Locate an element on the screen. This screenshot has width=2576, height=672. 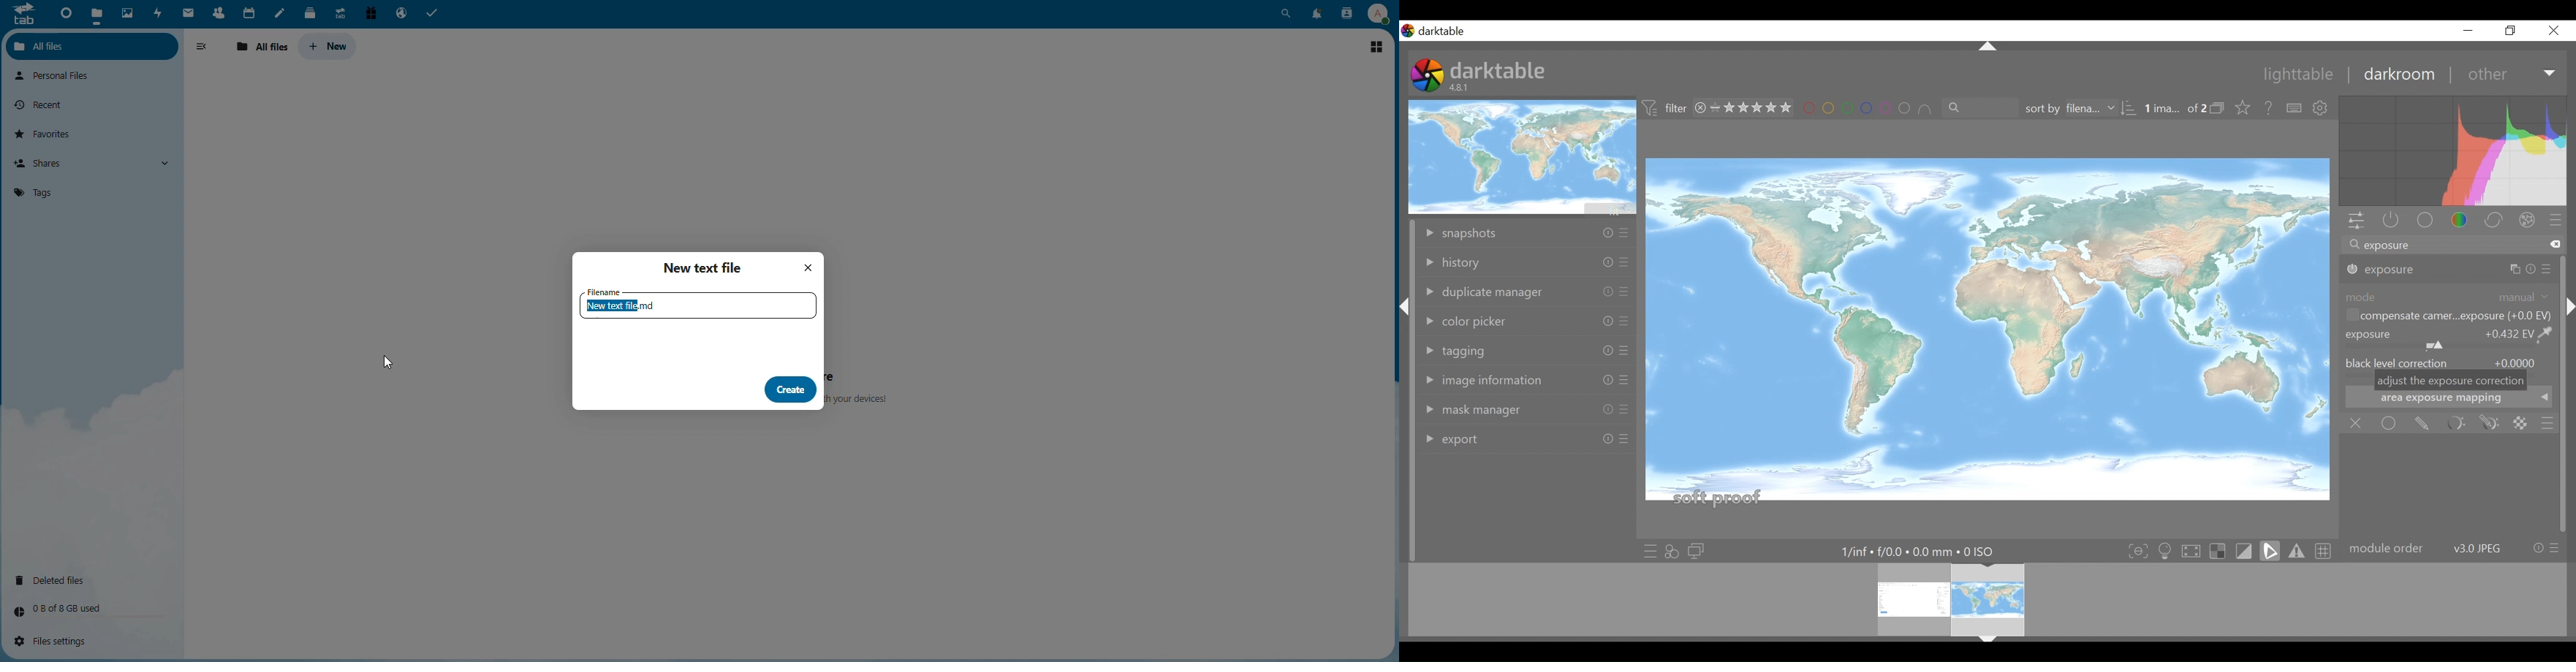
Other is located at coordinates (2513, 74).